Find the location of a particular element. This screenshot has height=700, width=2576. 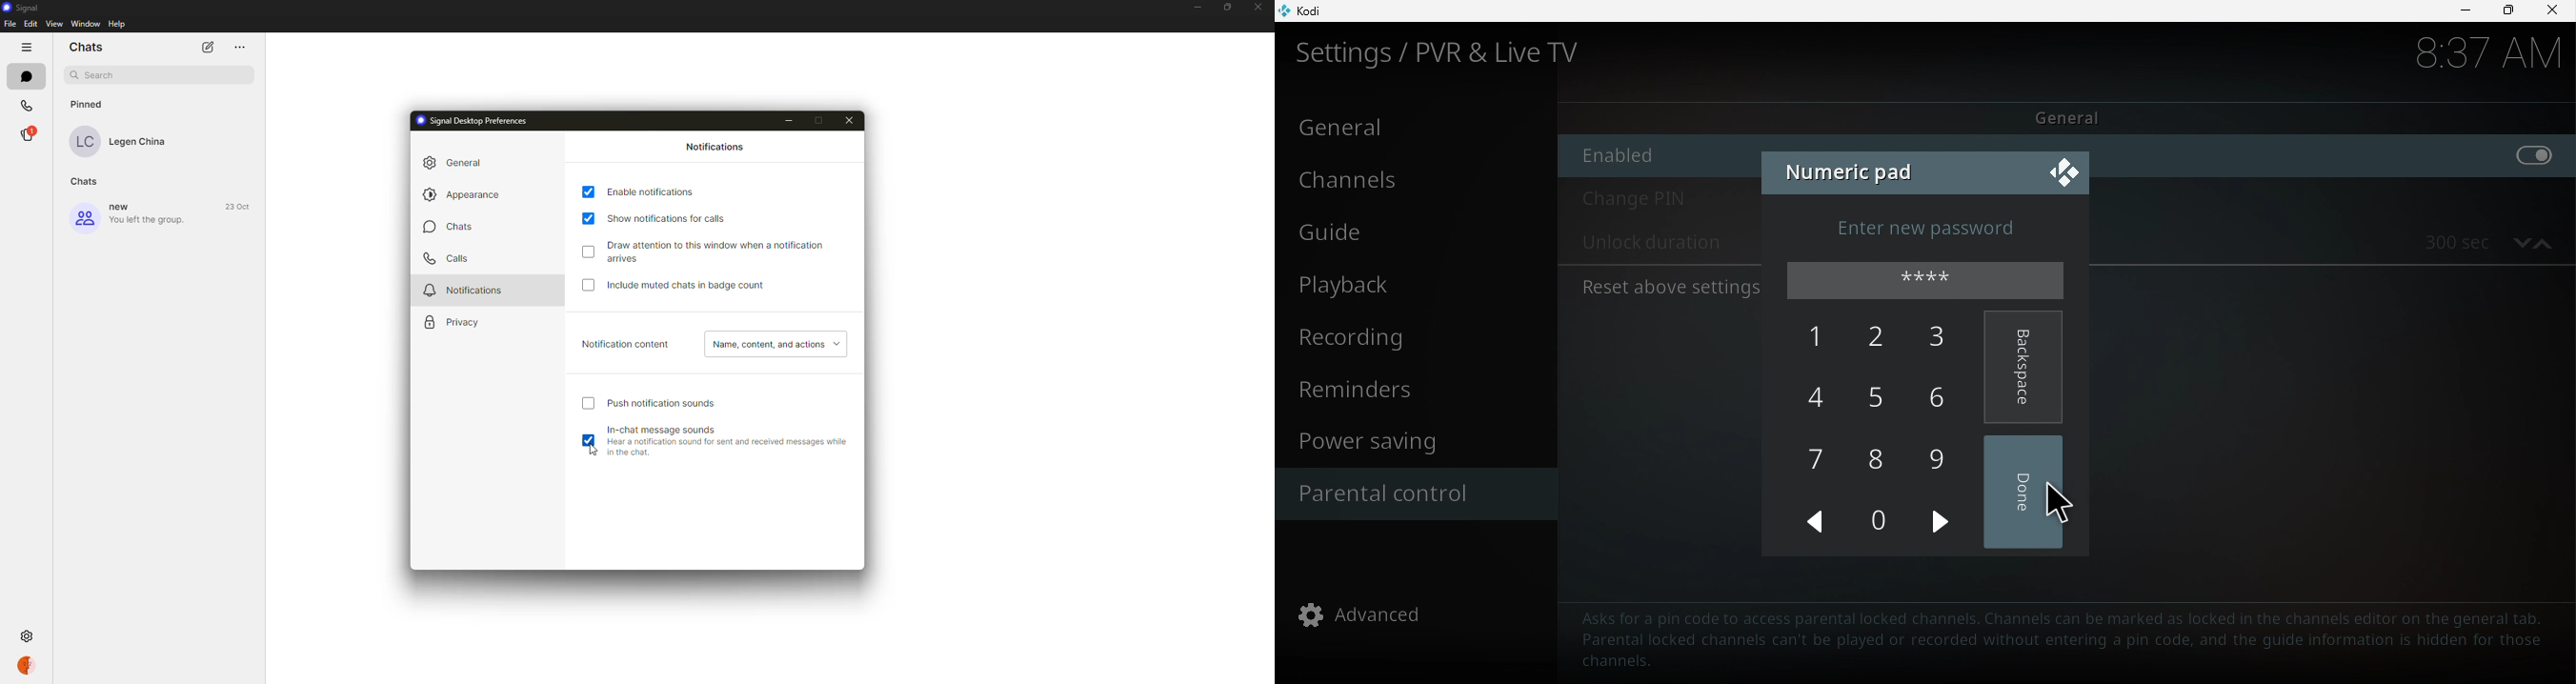

300 sec is located at coordinates (2445, 242).